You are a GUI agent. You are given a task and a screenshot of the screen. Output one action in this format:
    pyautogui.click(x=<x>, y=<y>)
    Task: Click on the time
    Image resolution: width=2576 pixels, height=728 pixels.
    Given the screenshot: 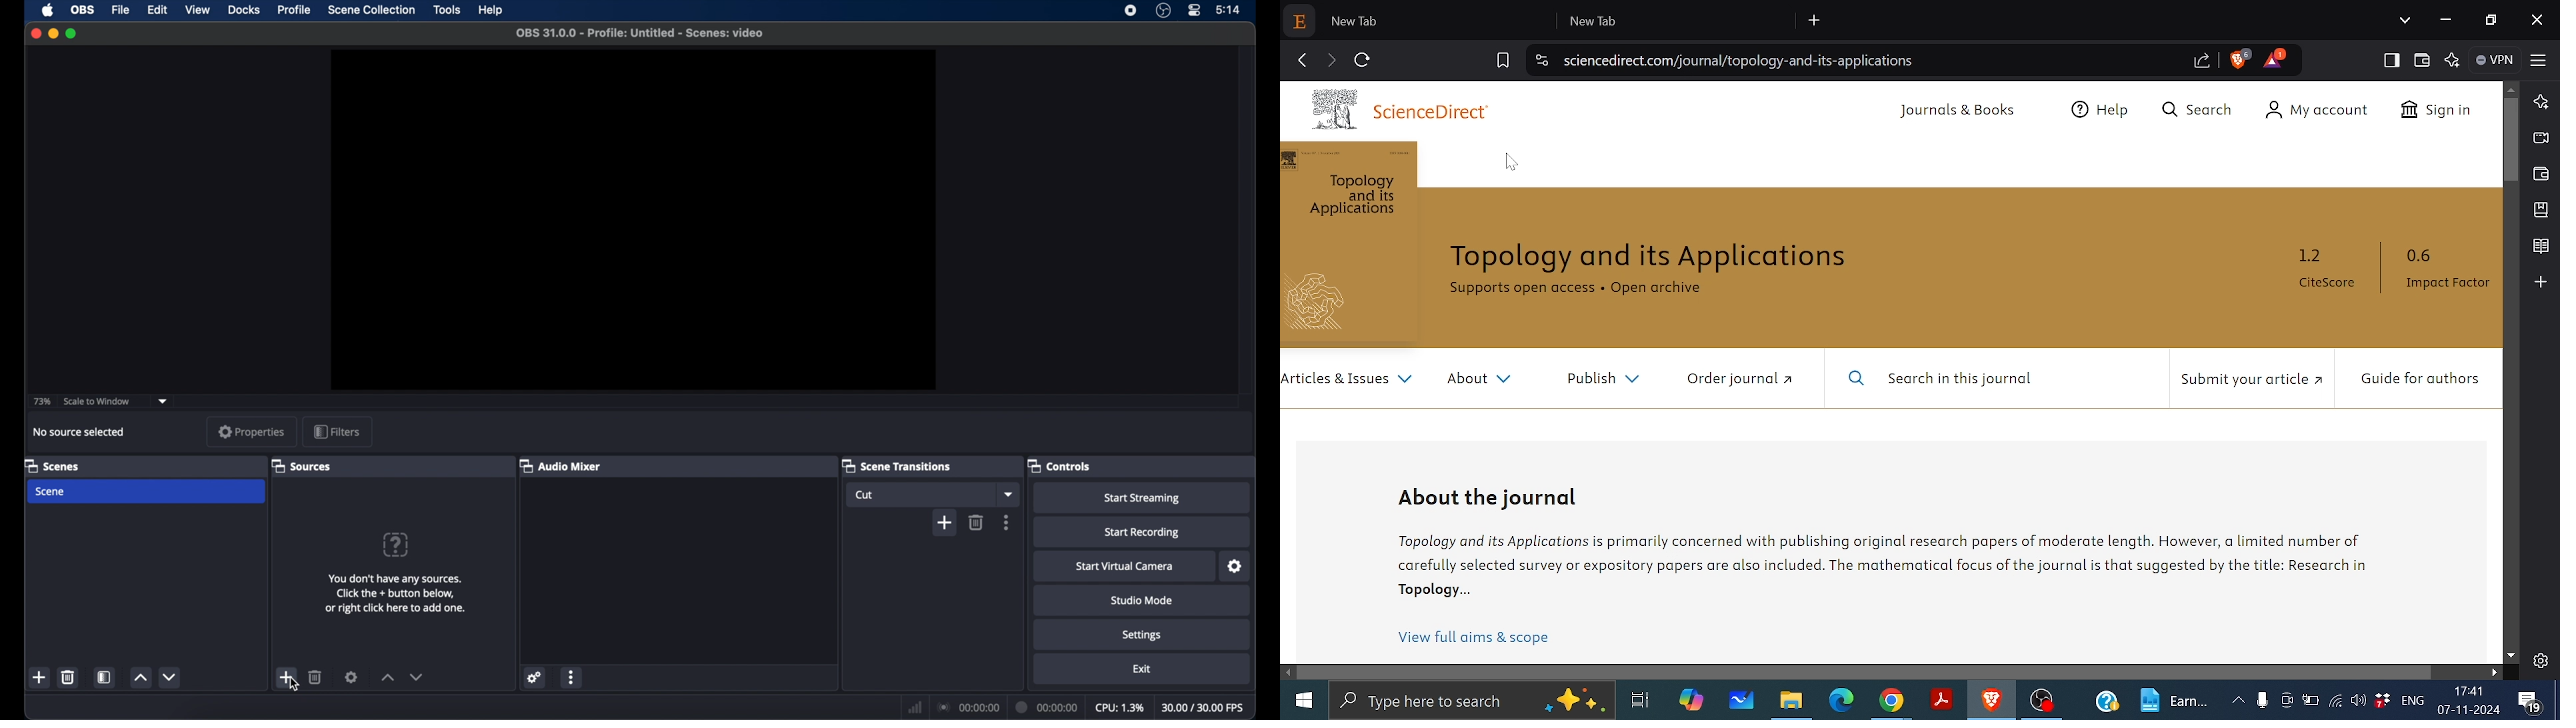 What is the action you would take?
    pyautogui.click(x=1229, y=9)
    